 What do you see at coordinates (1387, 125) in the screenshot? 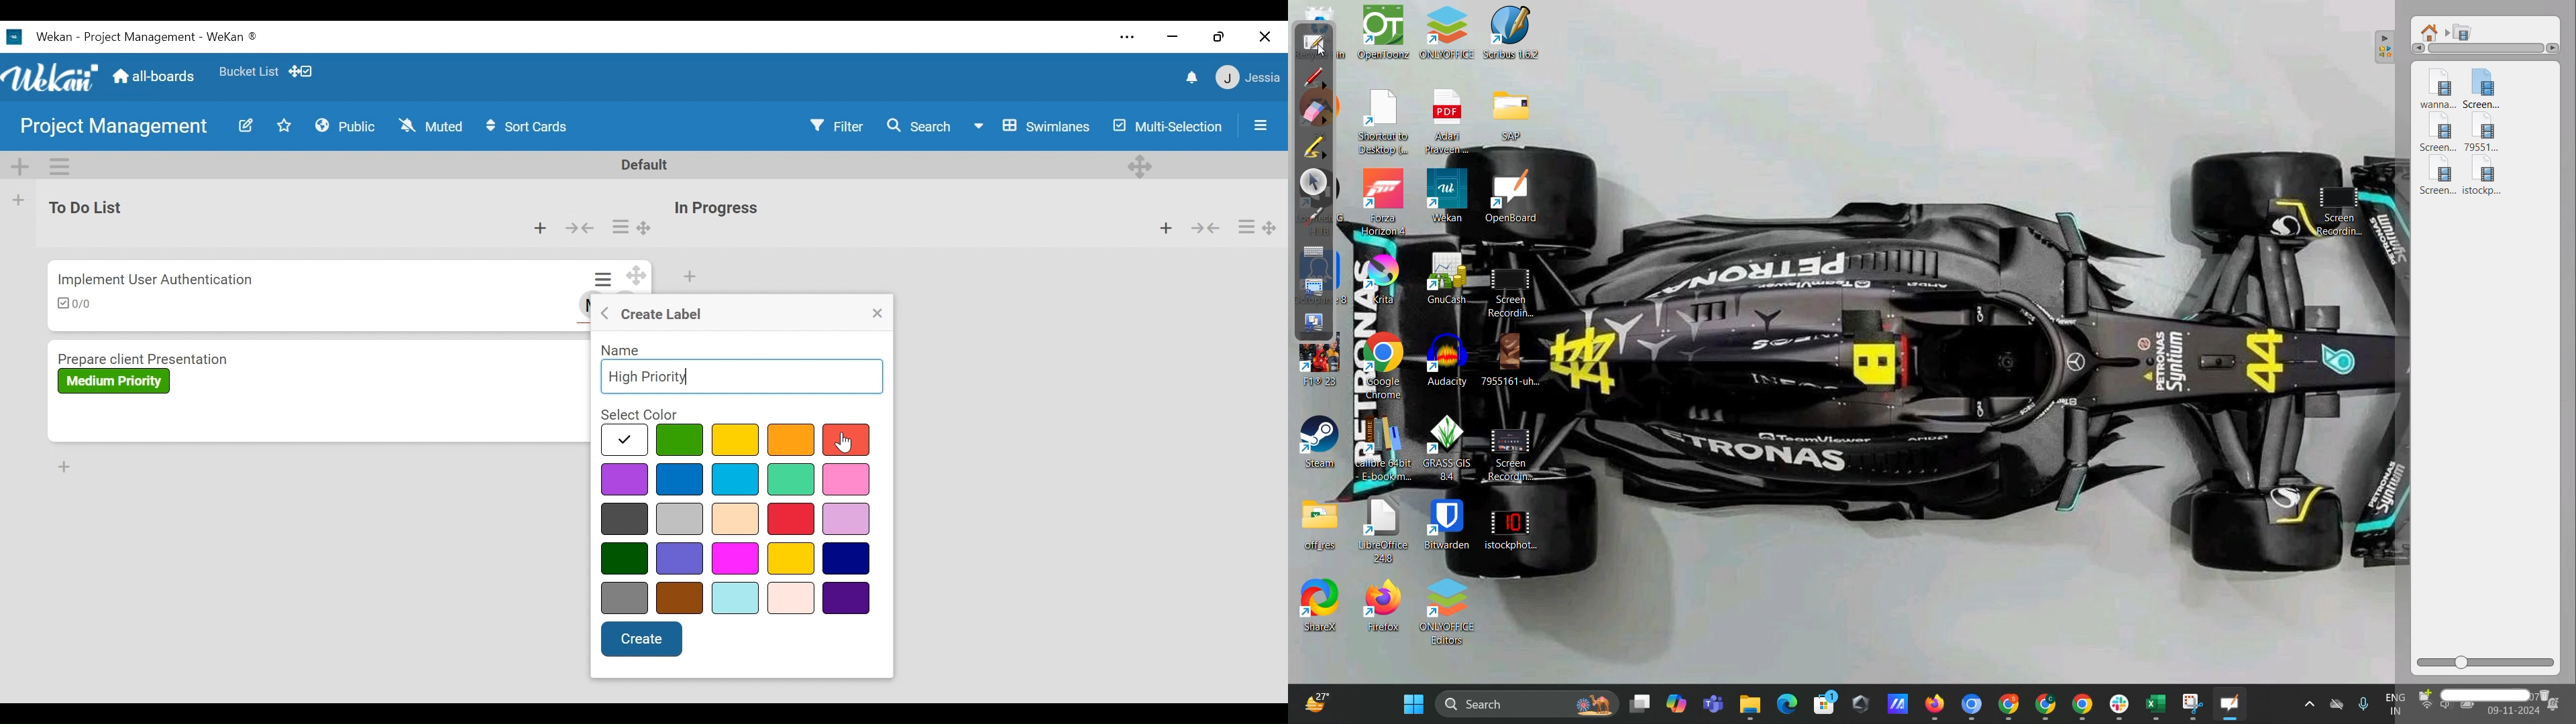
I see `Shortcut to Desktop` at bounding box center [1387, 125].